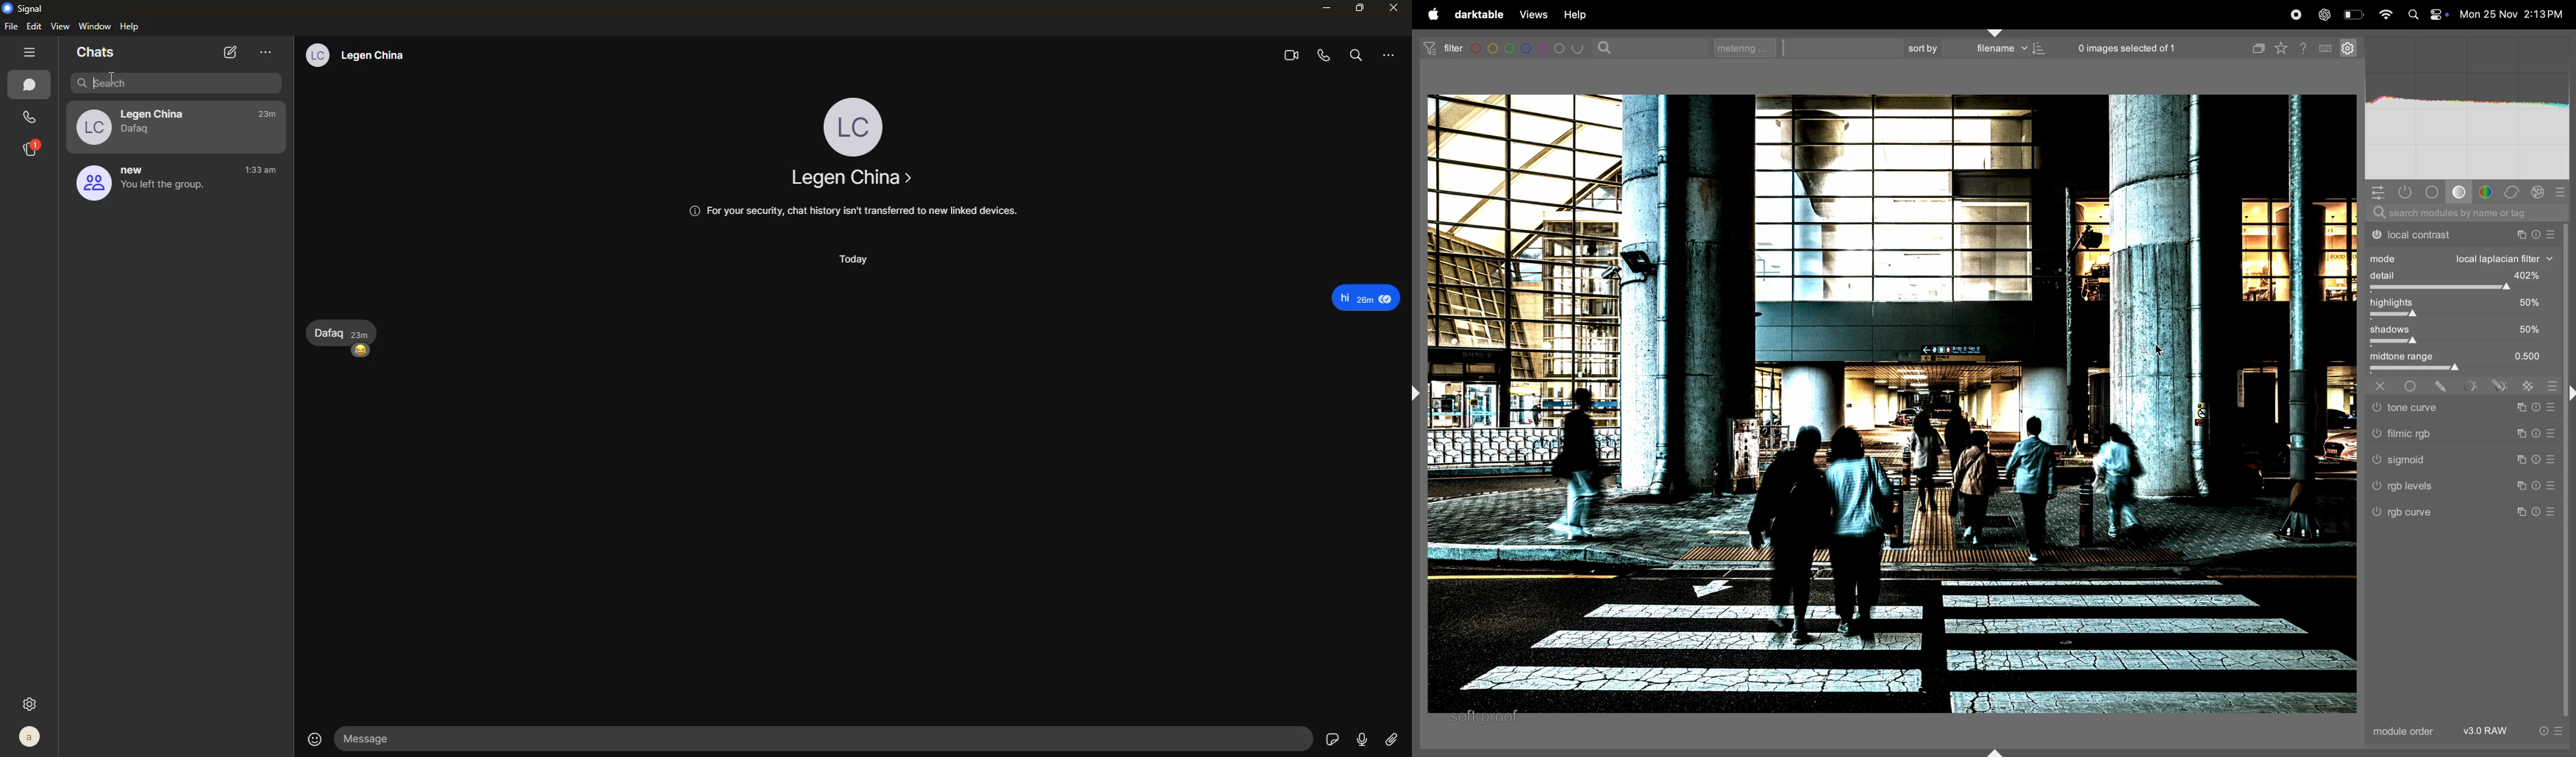 The height and width of the screenshot is (784, 2576). Describe the element at coordinates (1607, 47) in the screenshot. I see `search` at that location.